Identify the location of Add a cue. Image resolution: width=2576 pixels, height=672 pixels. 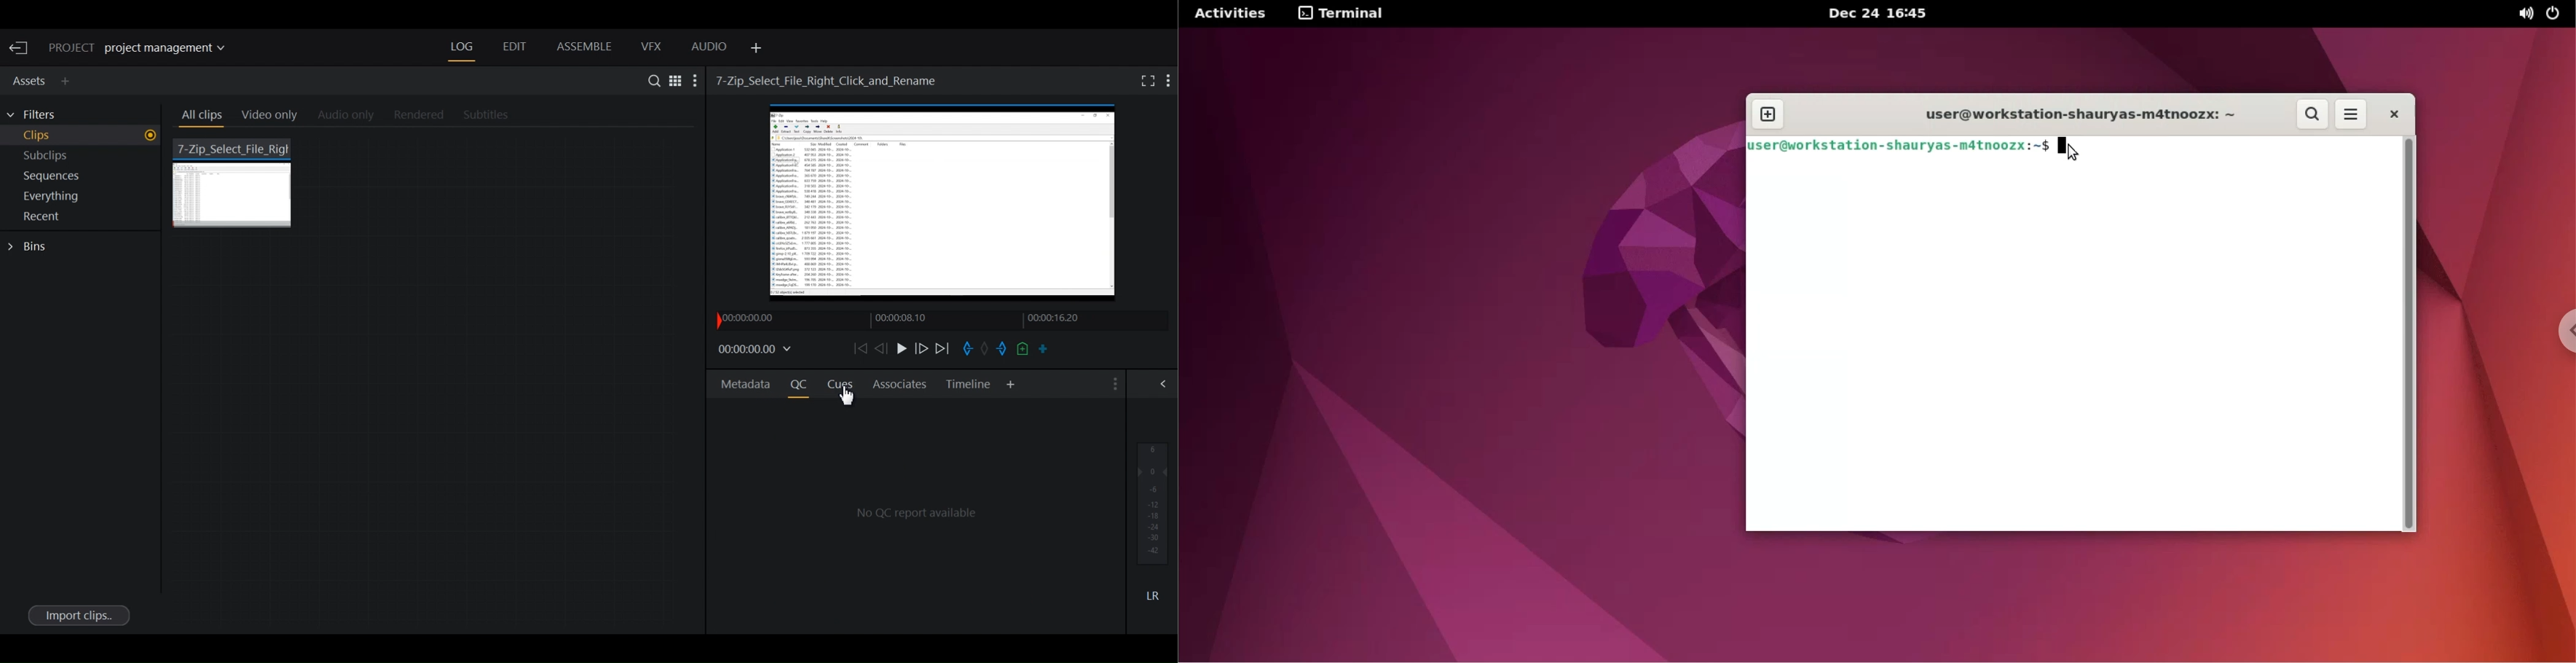
(1023, 349).